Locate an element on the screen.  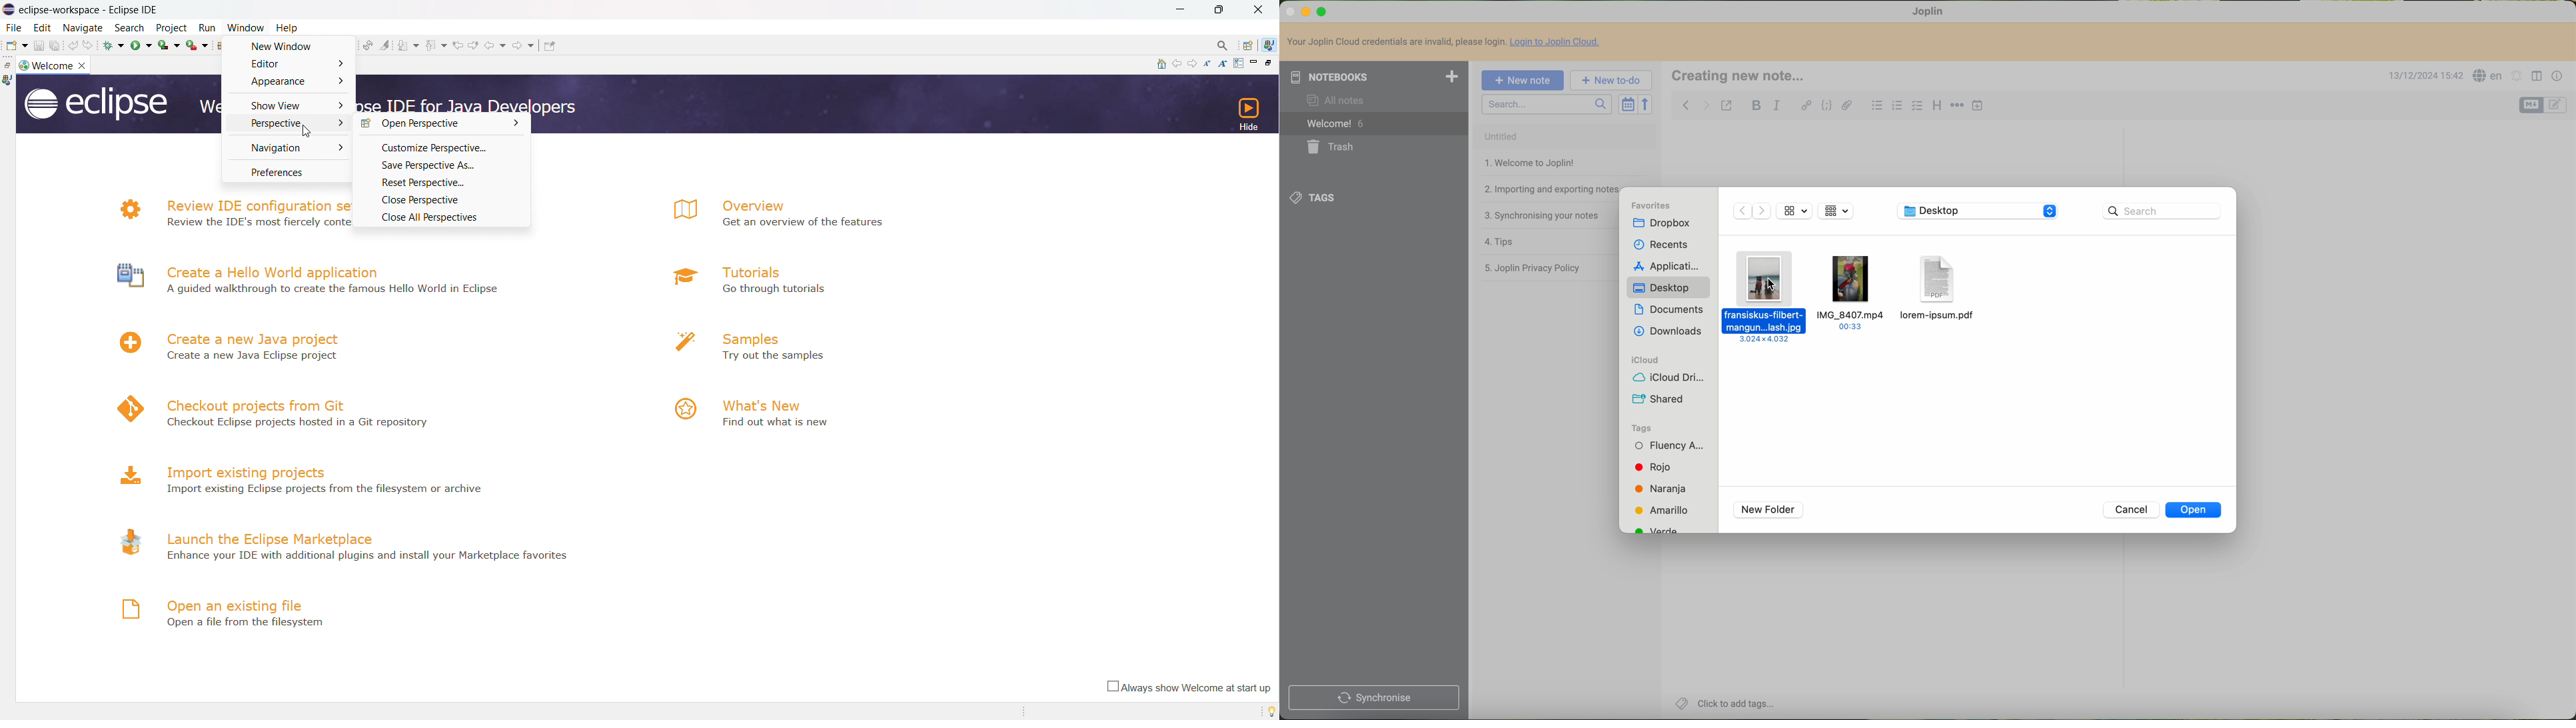
welcome is located at coordinates (1374, 124).